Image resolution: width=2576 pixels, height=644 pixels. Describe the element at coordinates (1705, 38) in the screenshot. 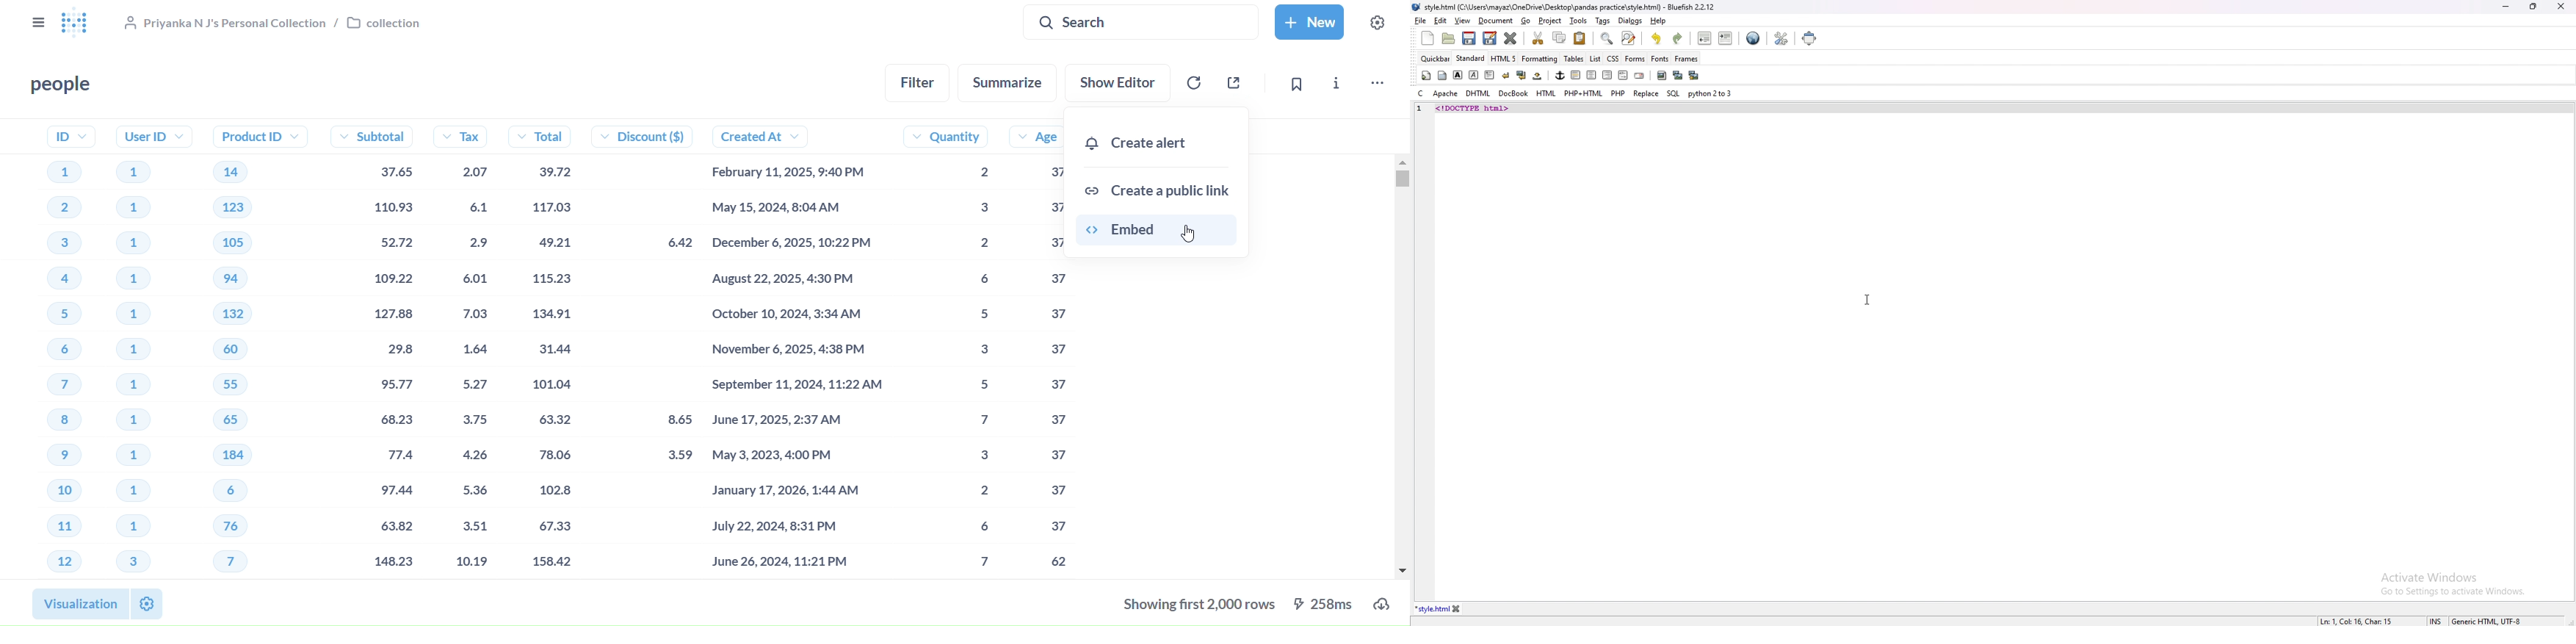

I see `unindent` at that location.